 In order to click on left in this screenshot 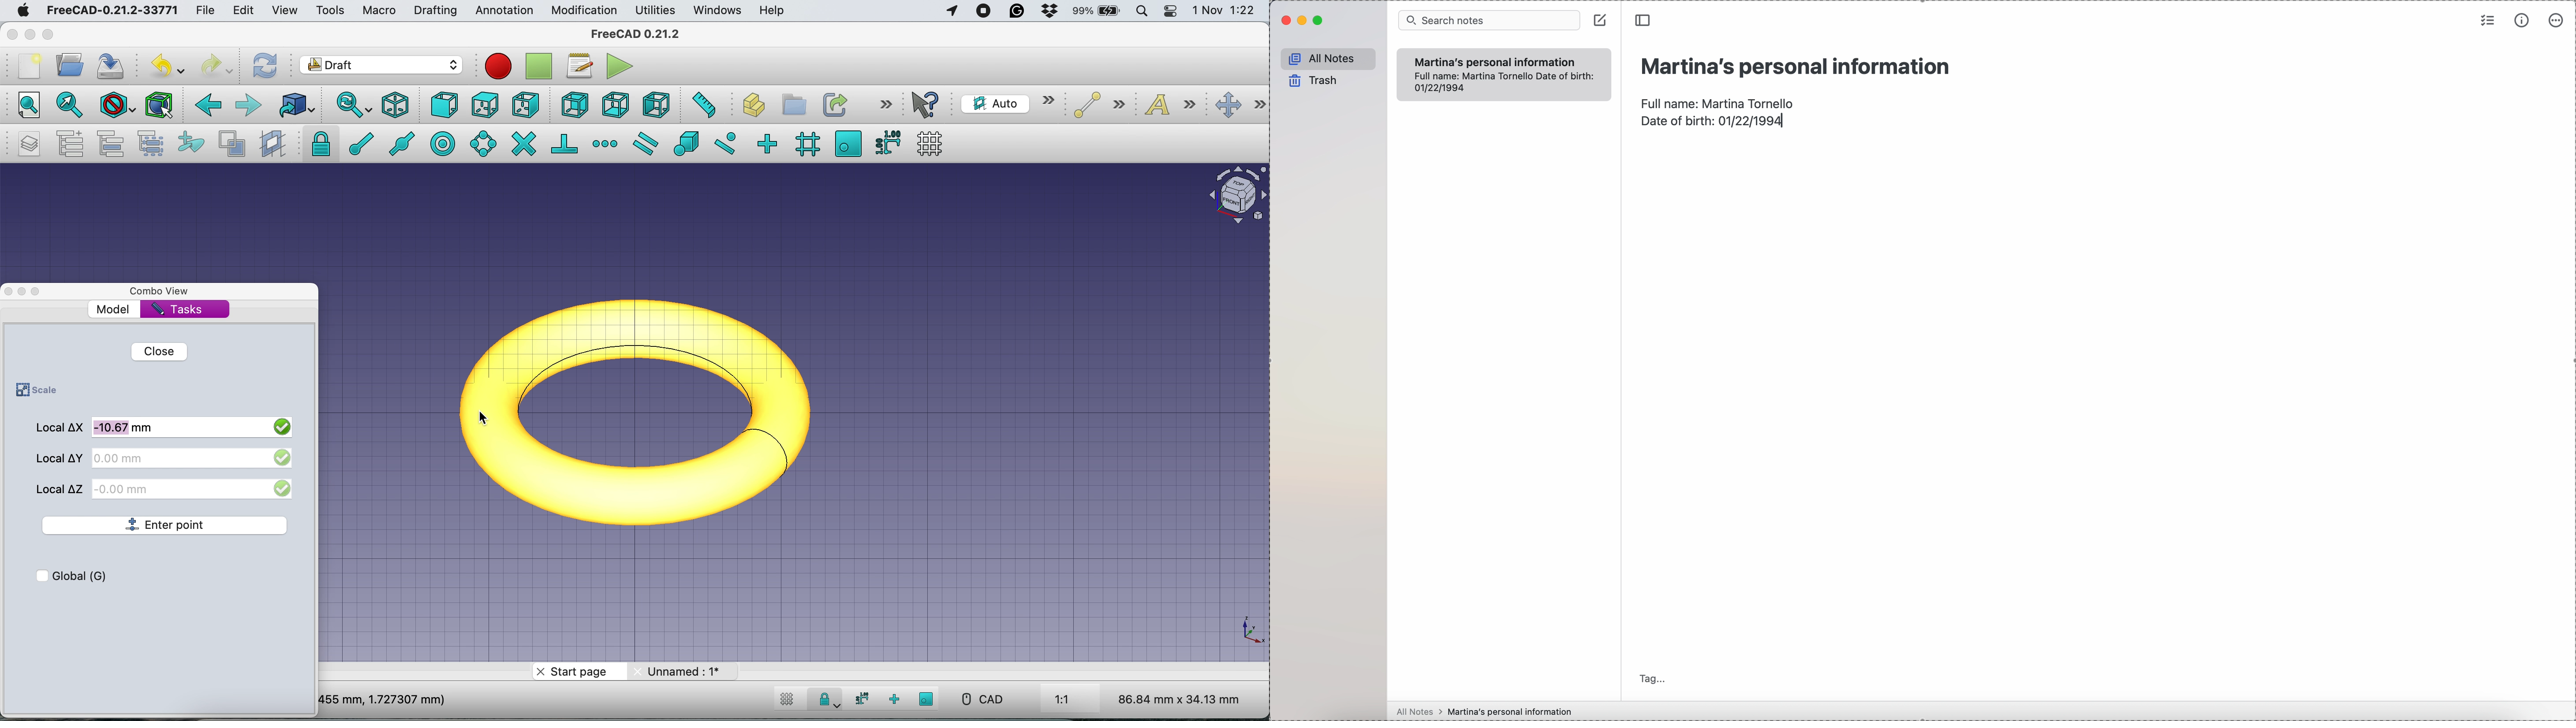, I will do `click(654, 103)`.